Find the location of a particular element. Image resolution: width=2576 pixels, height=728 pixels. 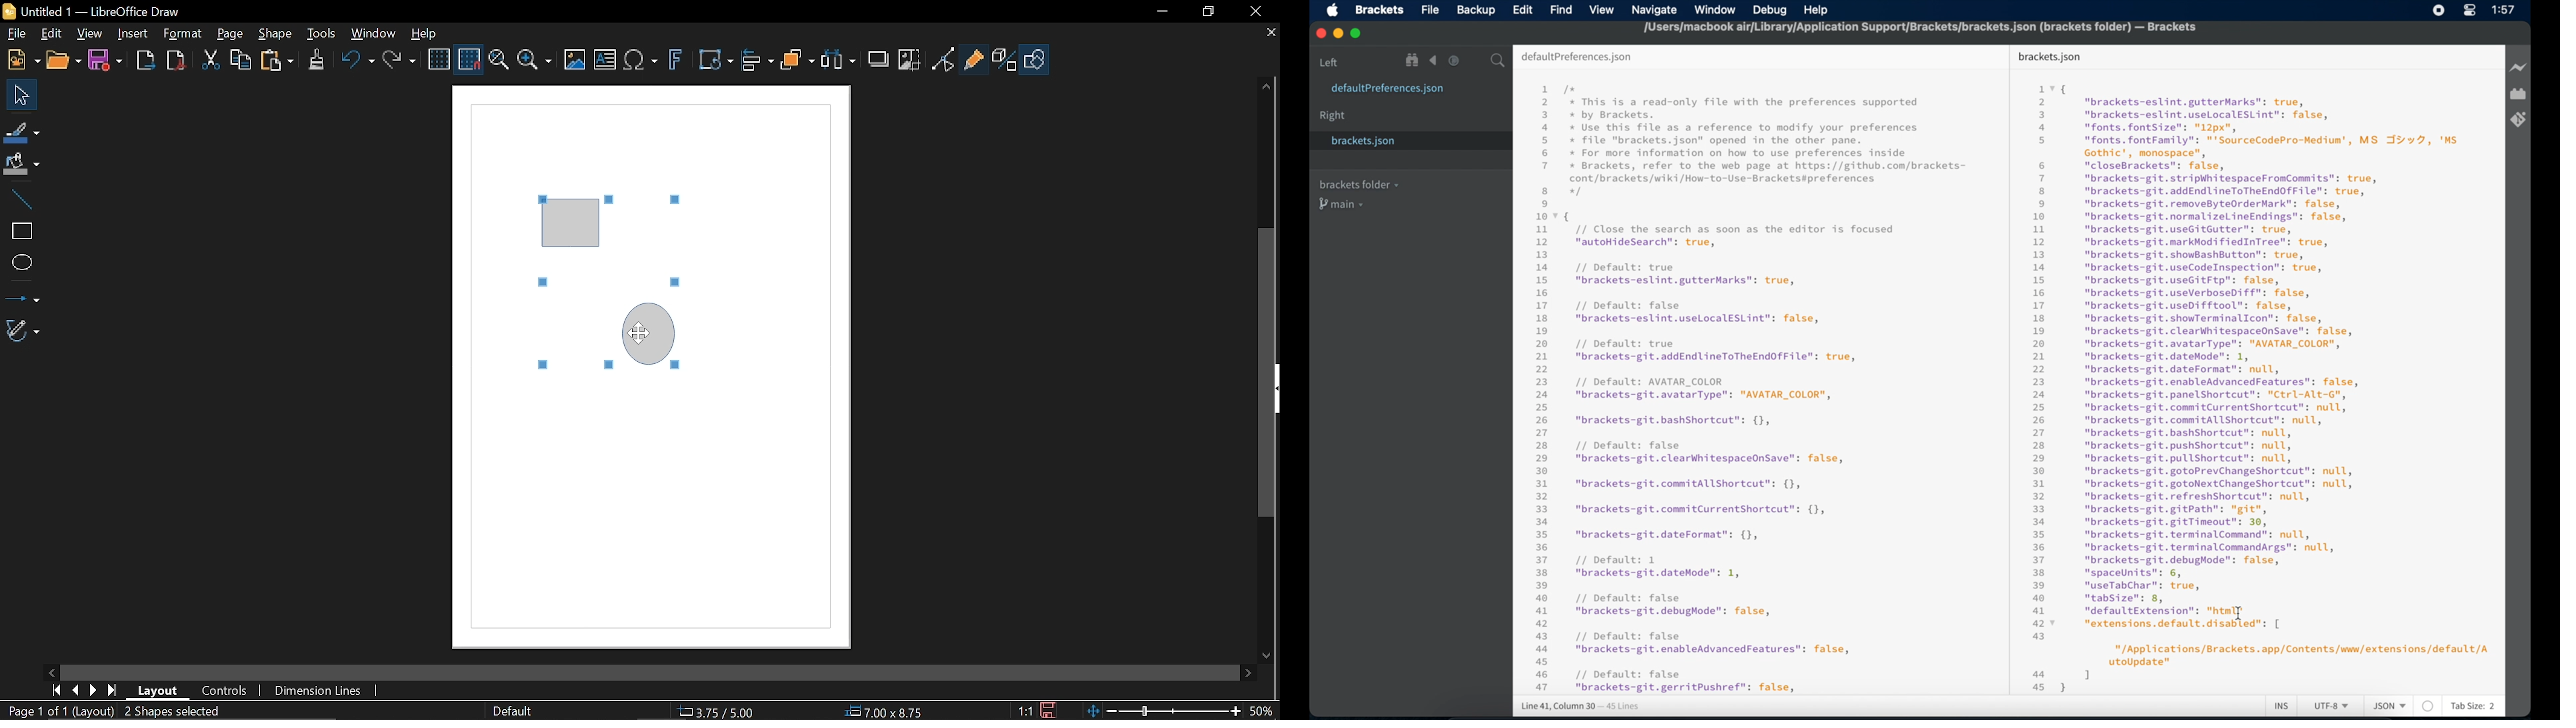

Curves and polygons is located at coordinates (20, 329).